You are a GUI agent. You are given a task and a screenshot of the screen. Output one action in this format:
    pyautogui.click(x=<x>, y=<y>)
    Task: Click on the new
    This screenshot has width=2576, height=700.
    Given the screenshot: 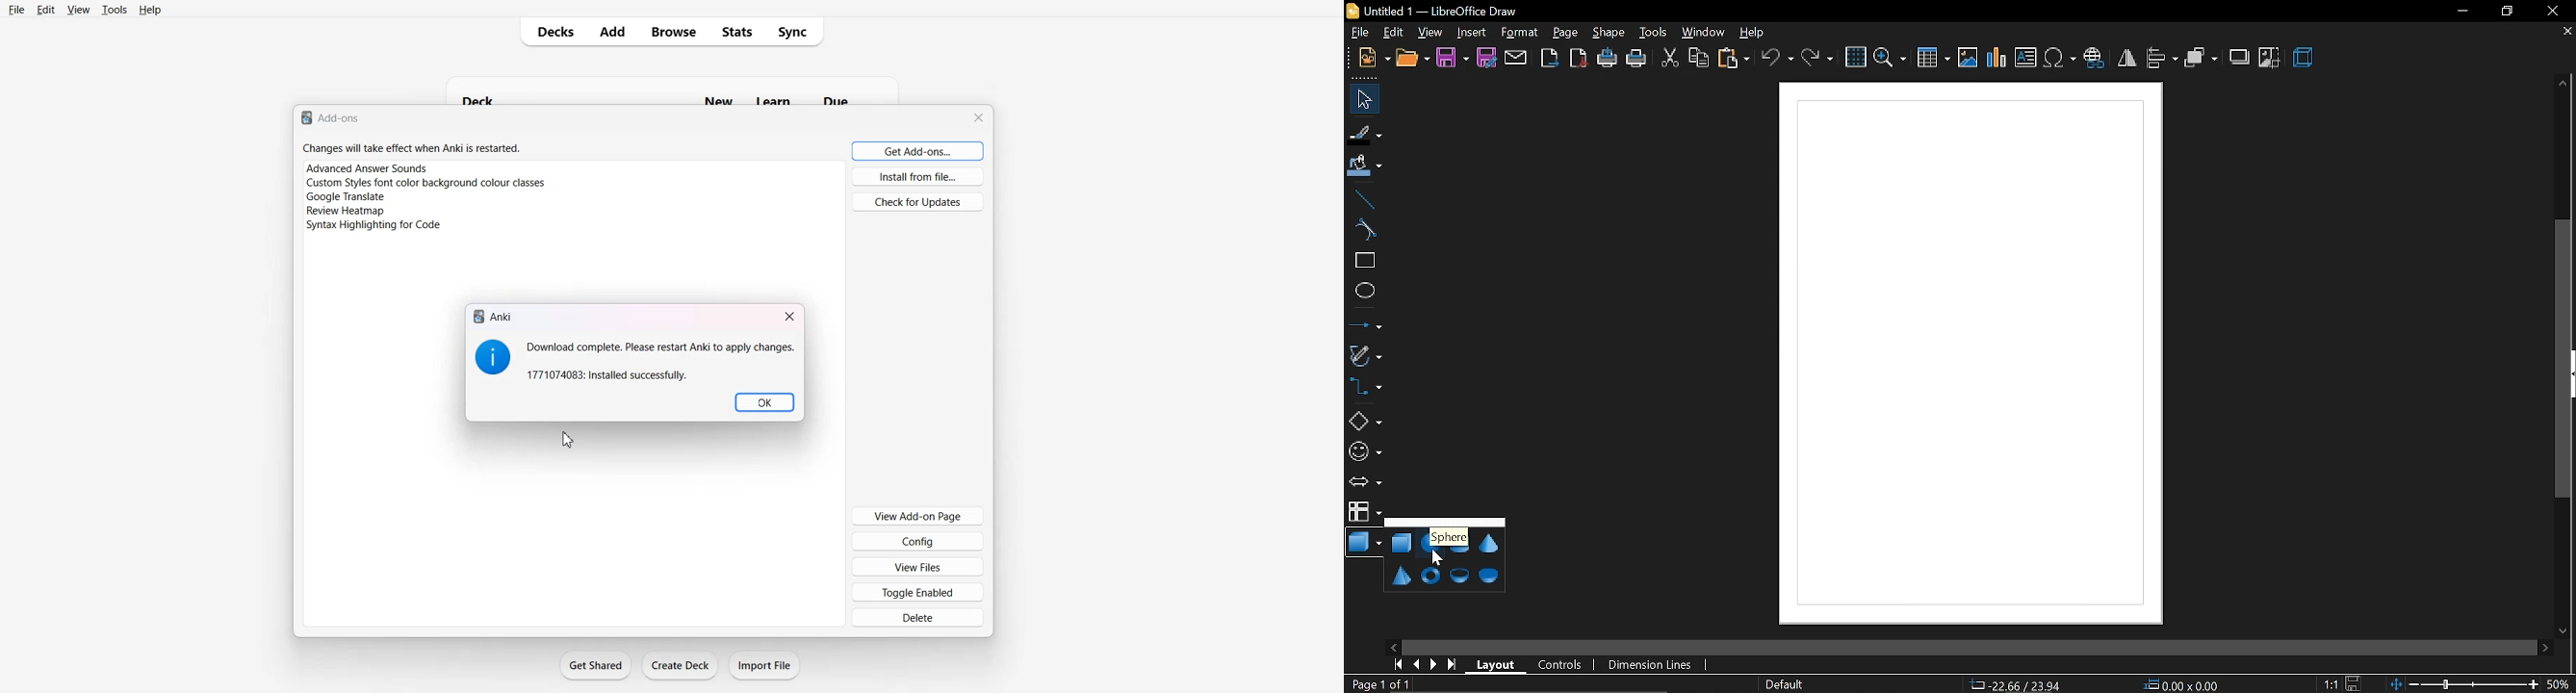 What is the action you would take?
    pyautogui.click(x=720, y=99)
    